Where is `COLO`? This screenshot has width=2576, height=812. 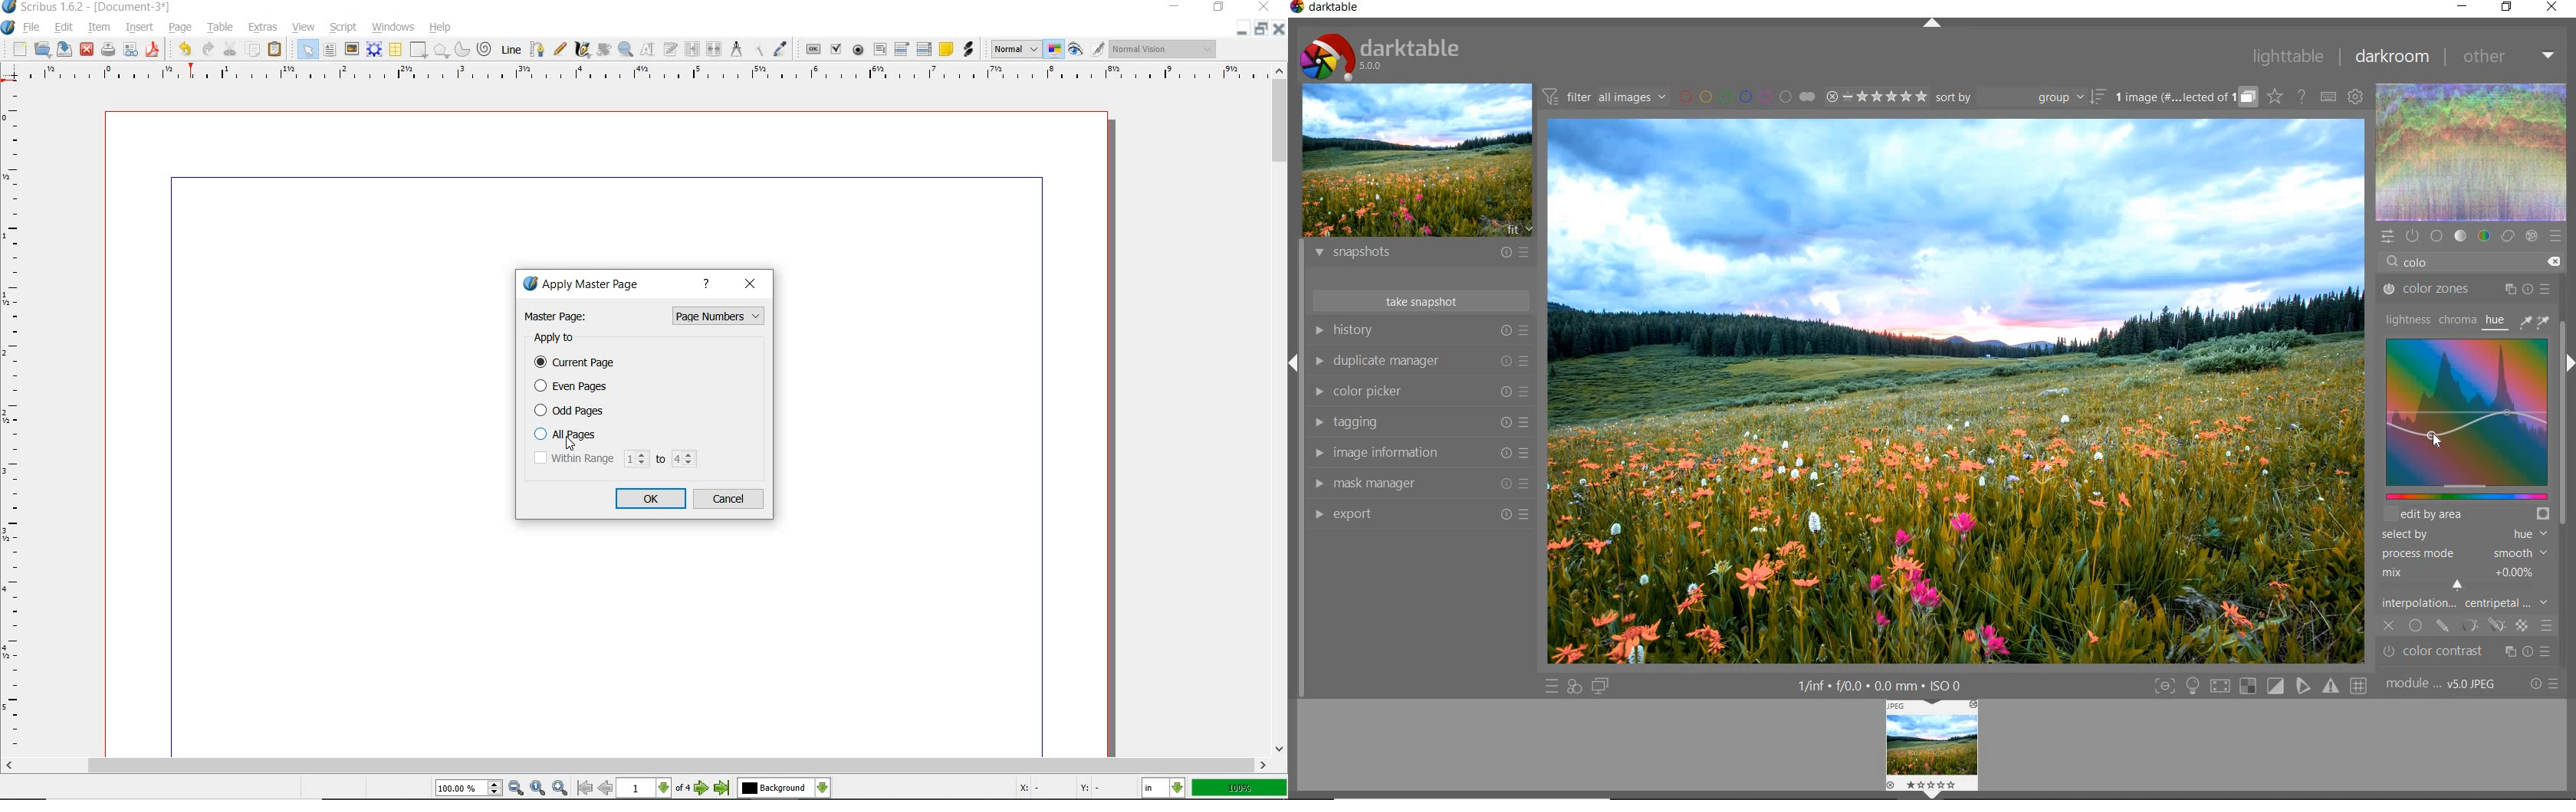
COLO is located at coordinates (2435, 264).